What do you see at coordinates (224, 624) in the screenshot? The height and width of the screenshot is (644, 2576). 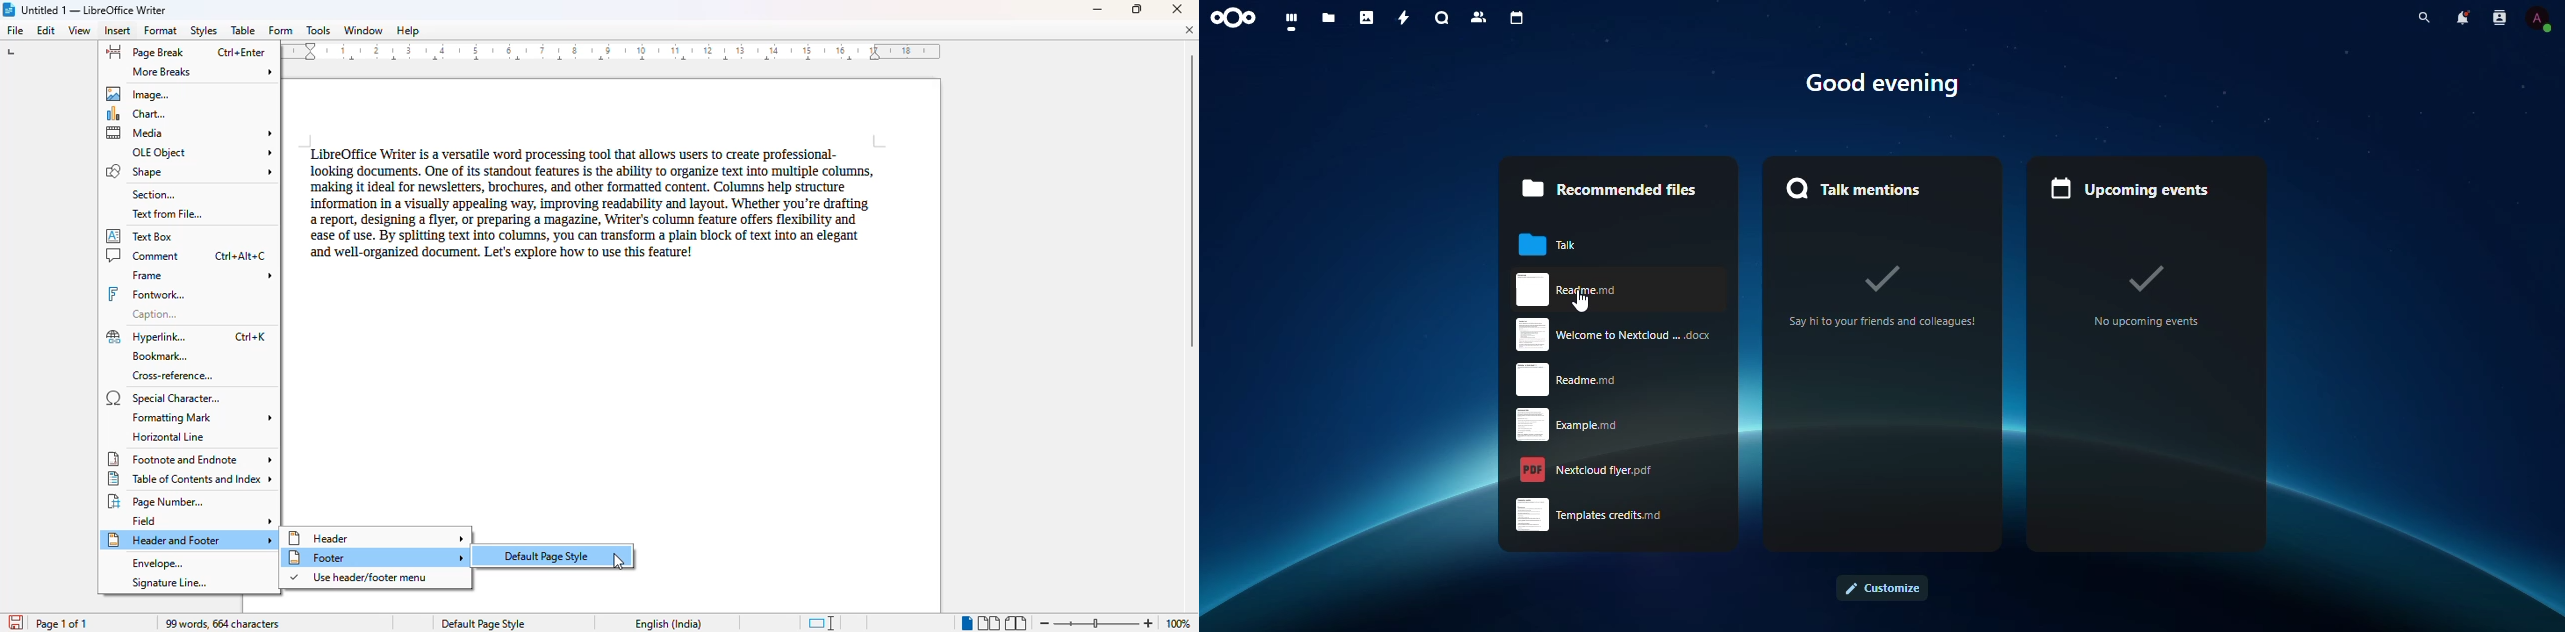 I see `99 words, 664 characters` at bounding box center [224, 624].